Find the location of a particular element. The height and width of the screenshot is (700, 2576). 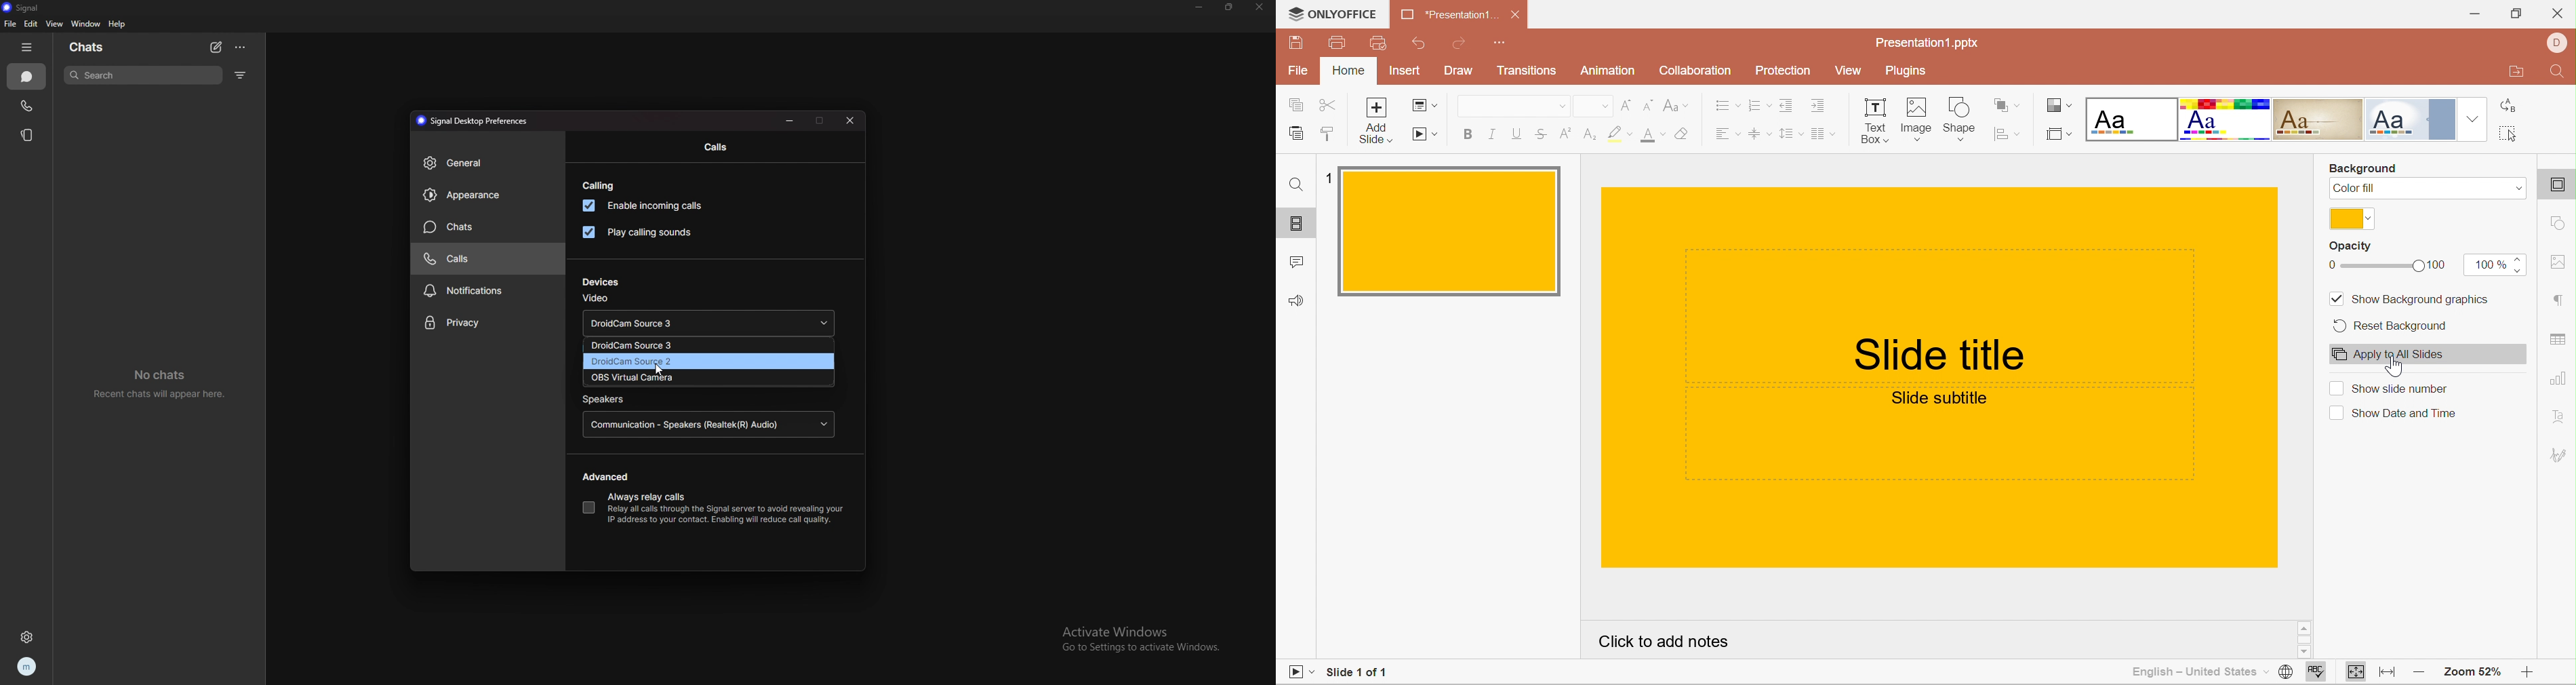

Font is located at coordinates (1494, 106).